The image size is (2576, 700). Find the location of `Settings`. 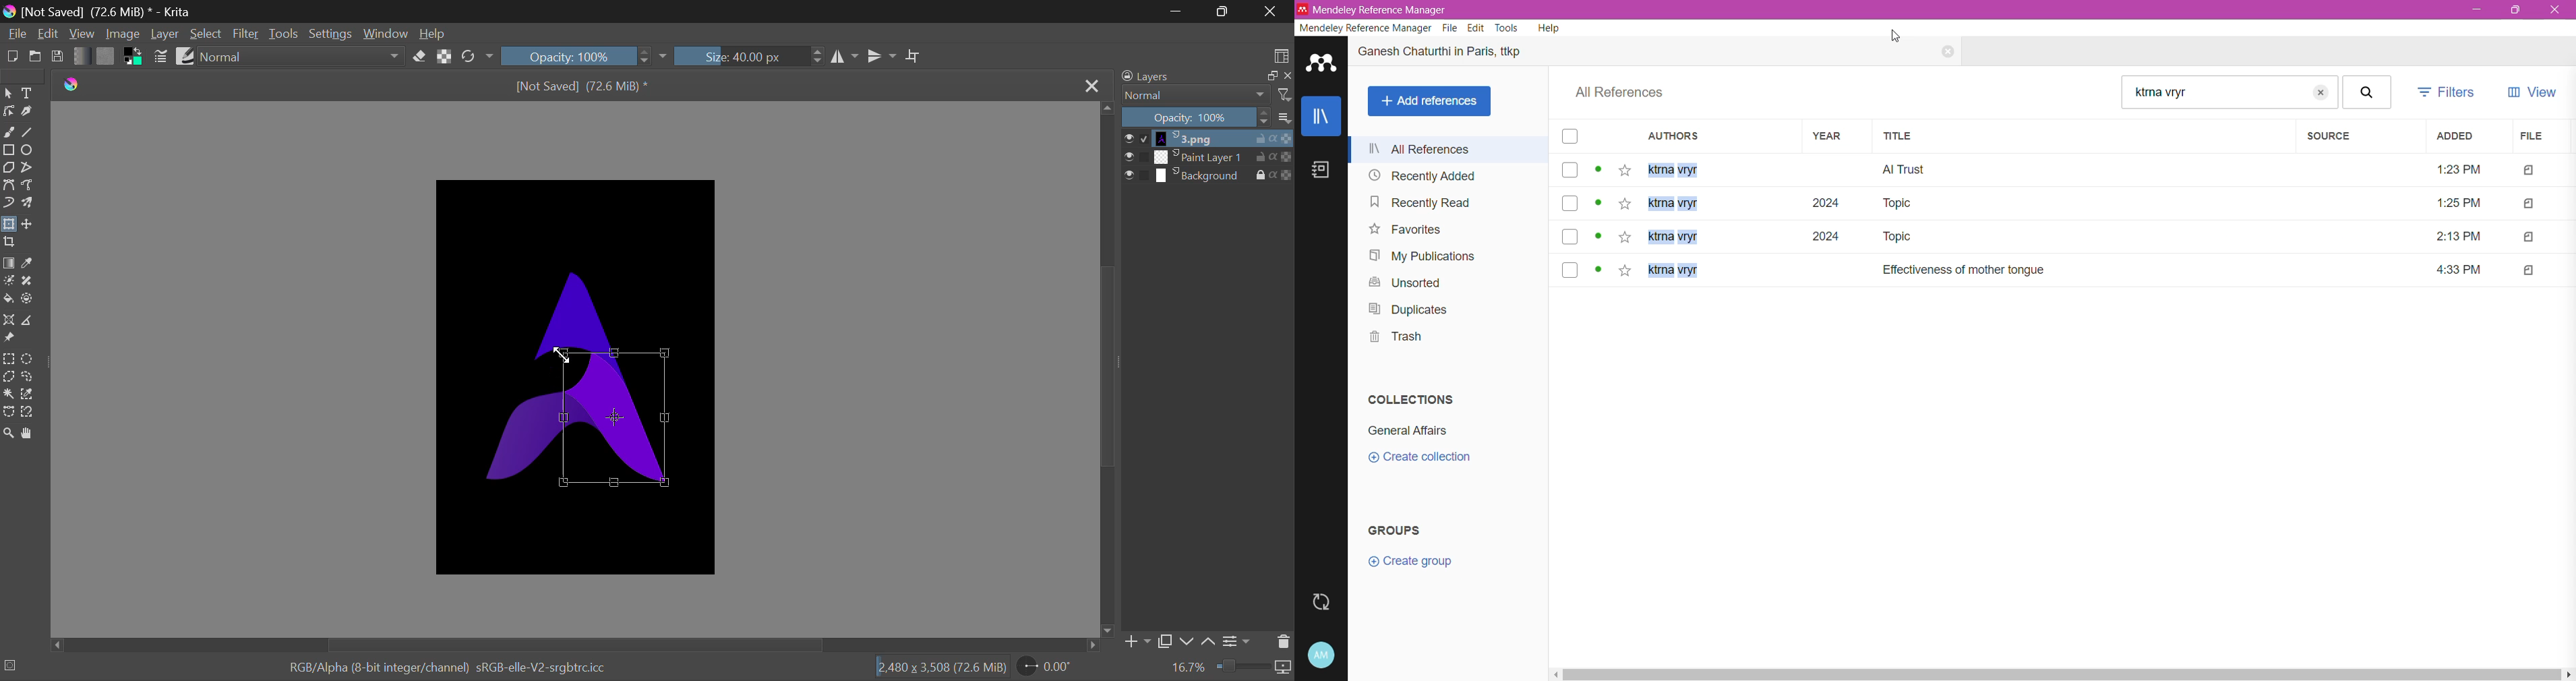

Settings is located at coordinates (328, 34).